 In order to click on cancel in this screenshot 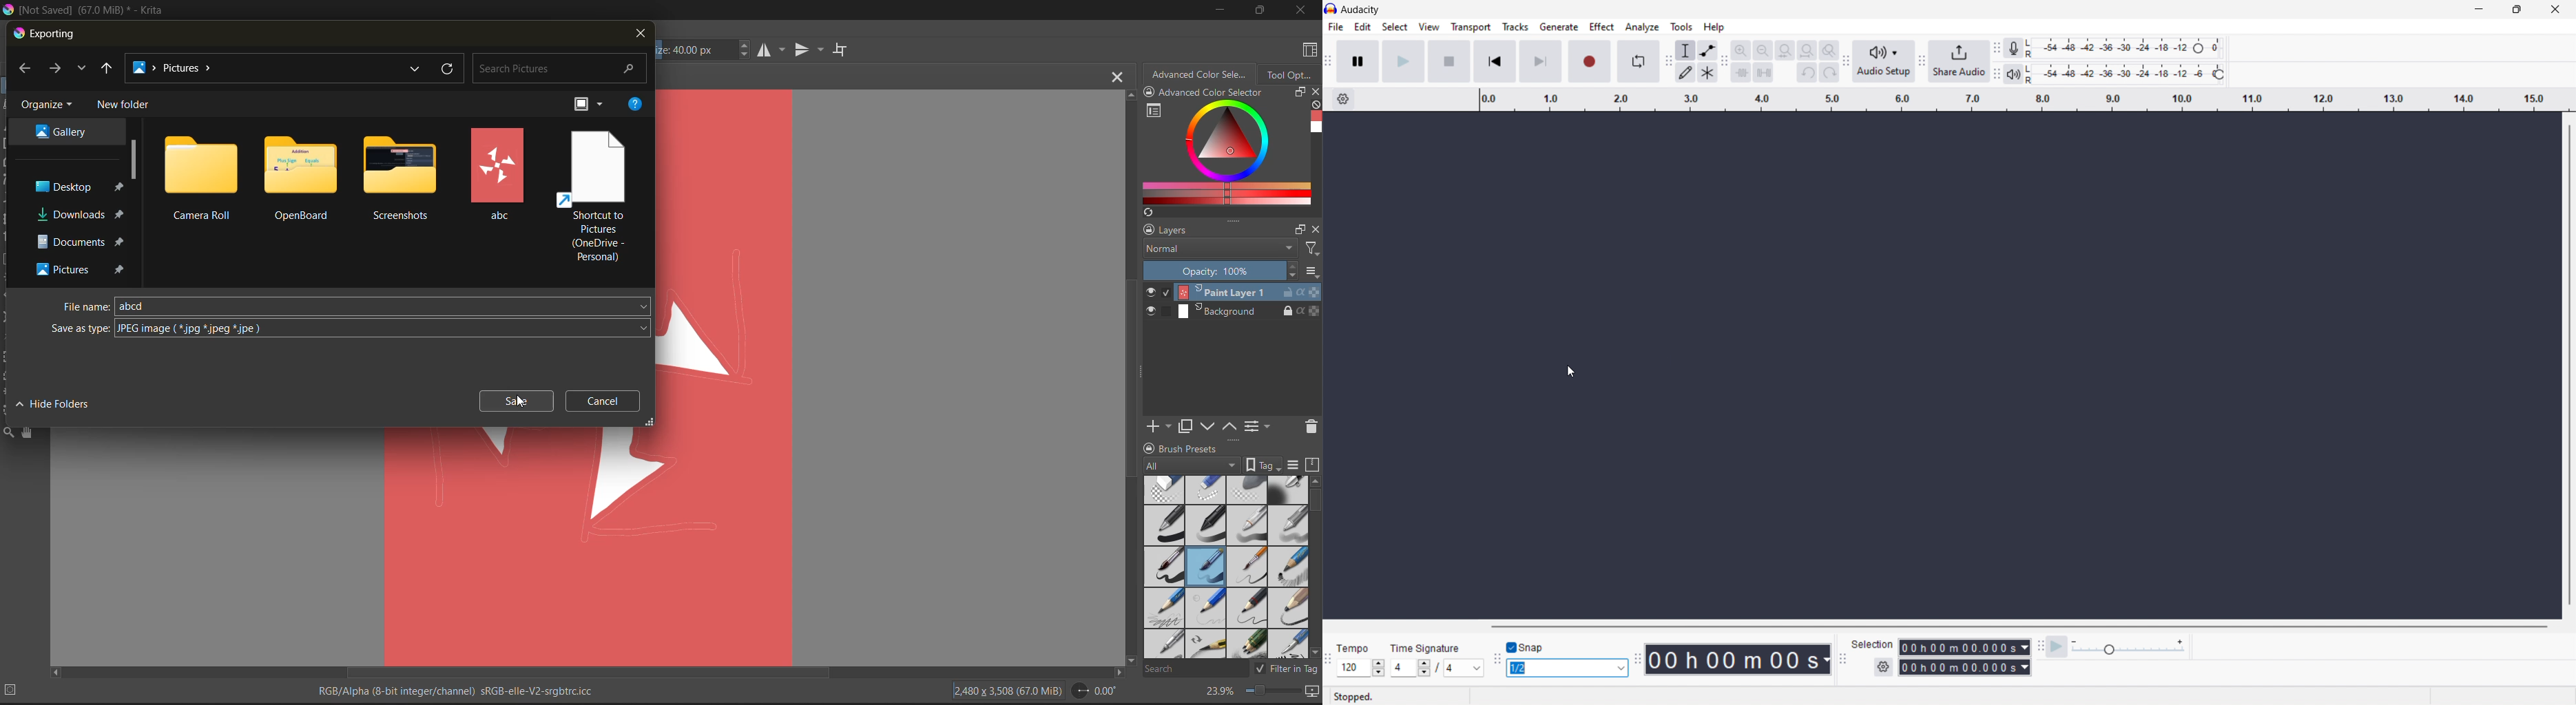, I will do `click(603, 399)`.